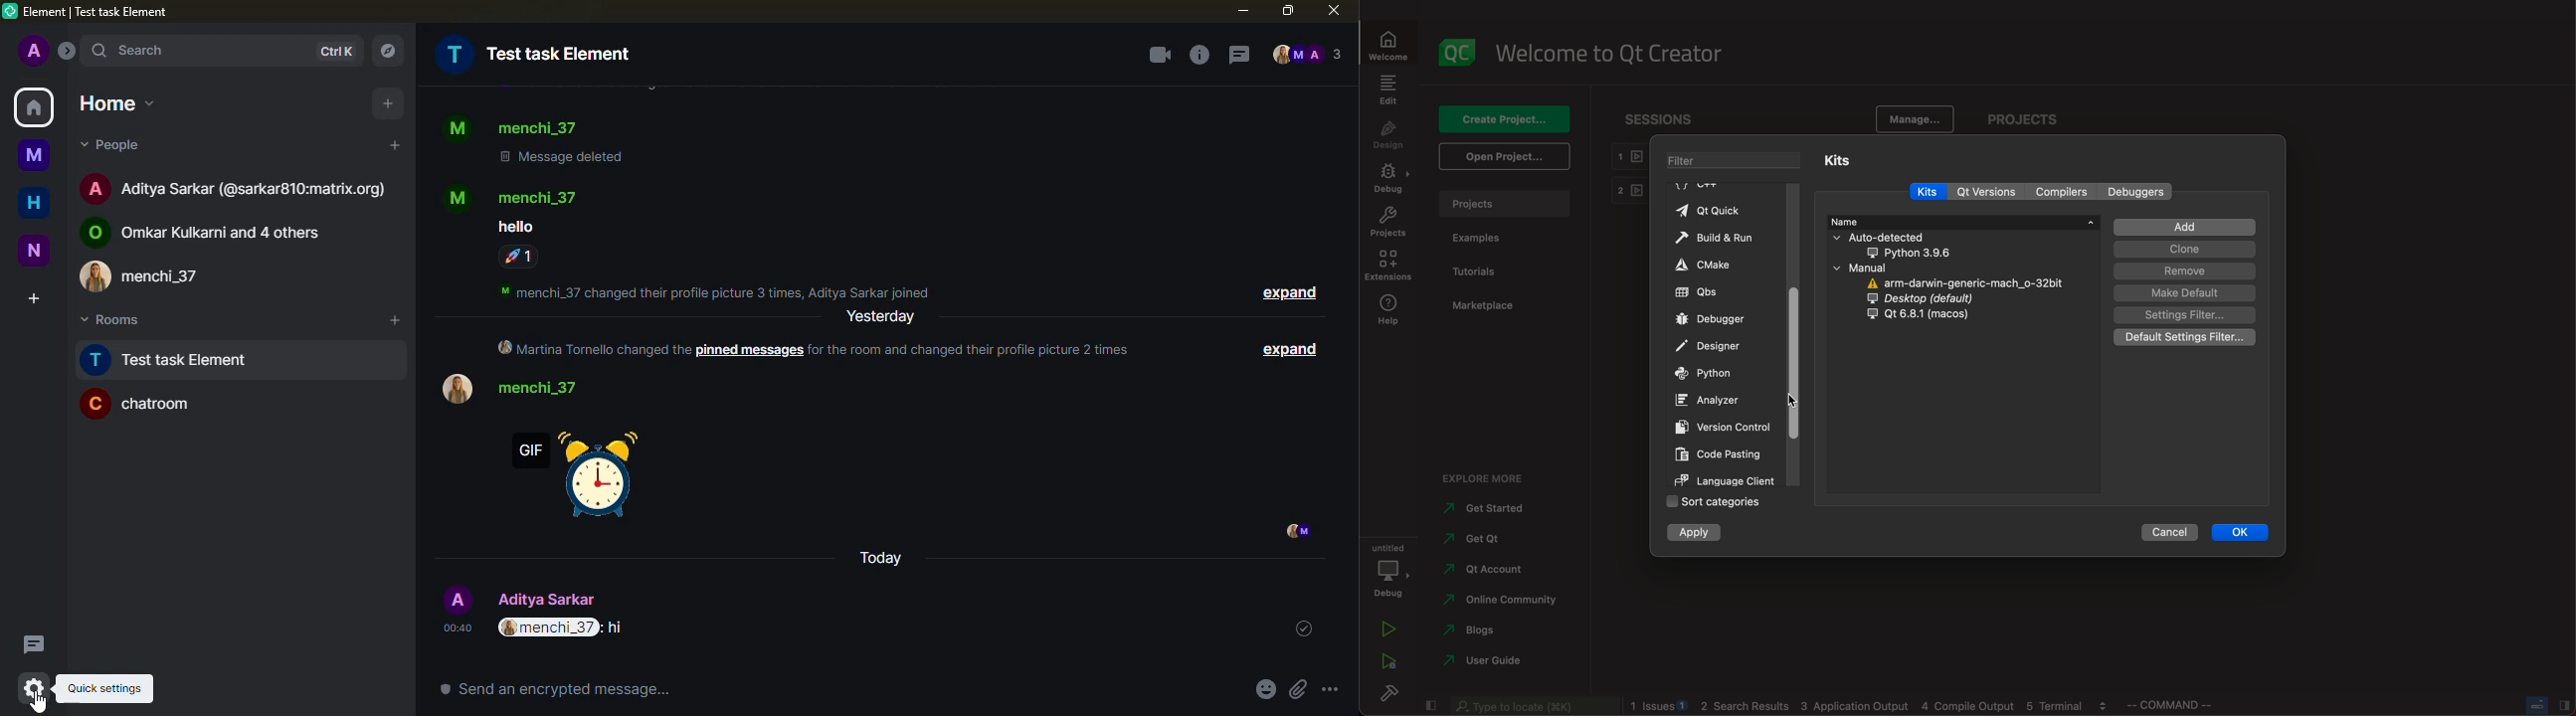  Describe the element at coordinates (1709, 373) in the screenshot. I see `python` at that location.